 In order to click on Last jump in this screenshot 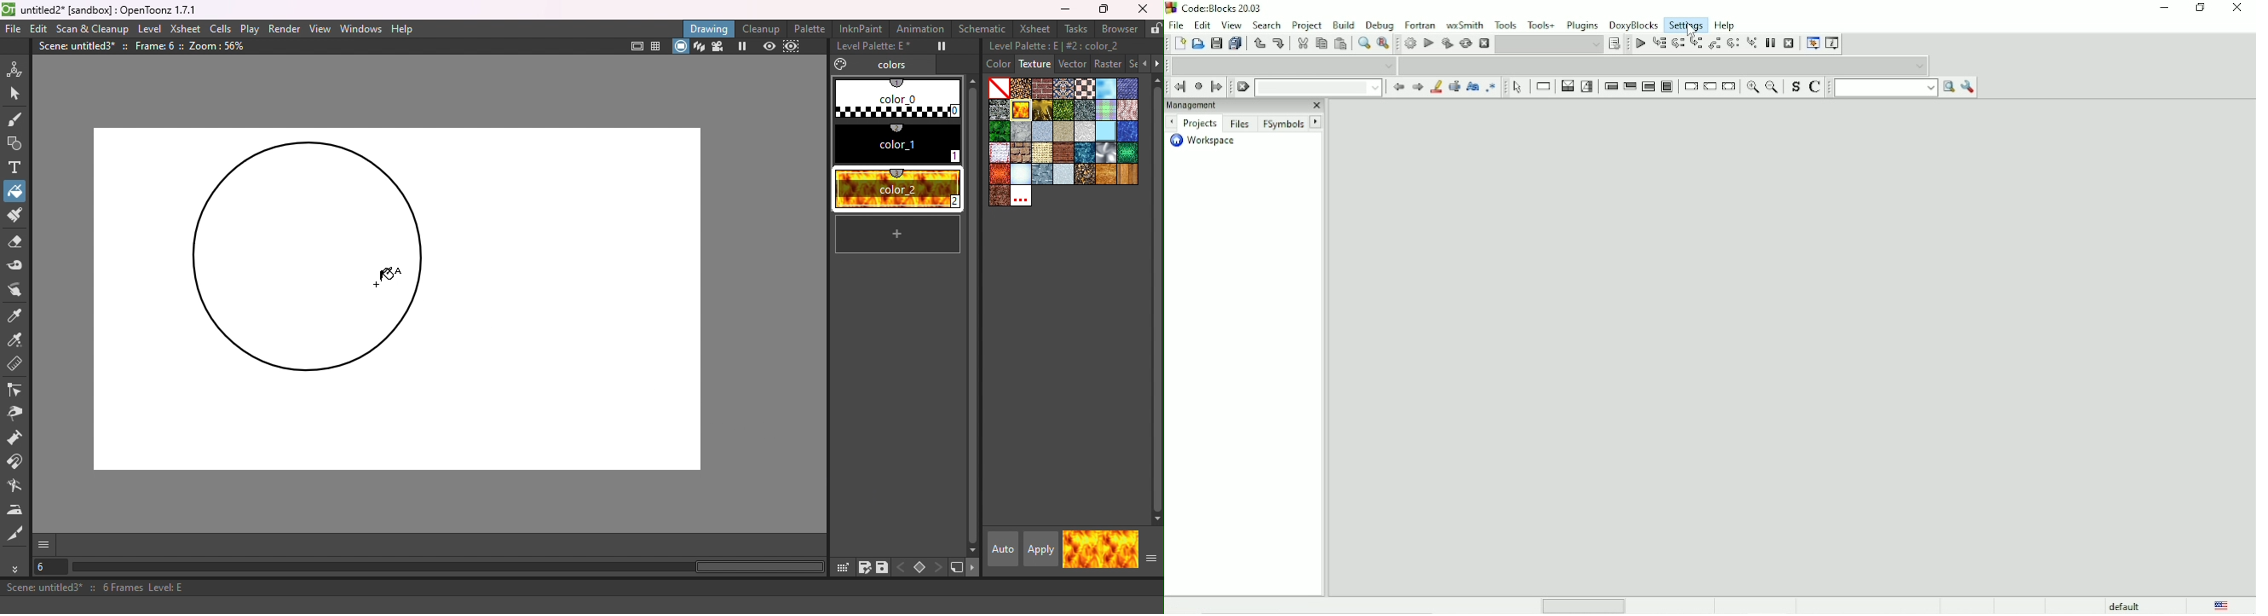, I will do `click(1197, 86)`.